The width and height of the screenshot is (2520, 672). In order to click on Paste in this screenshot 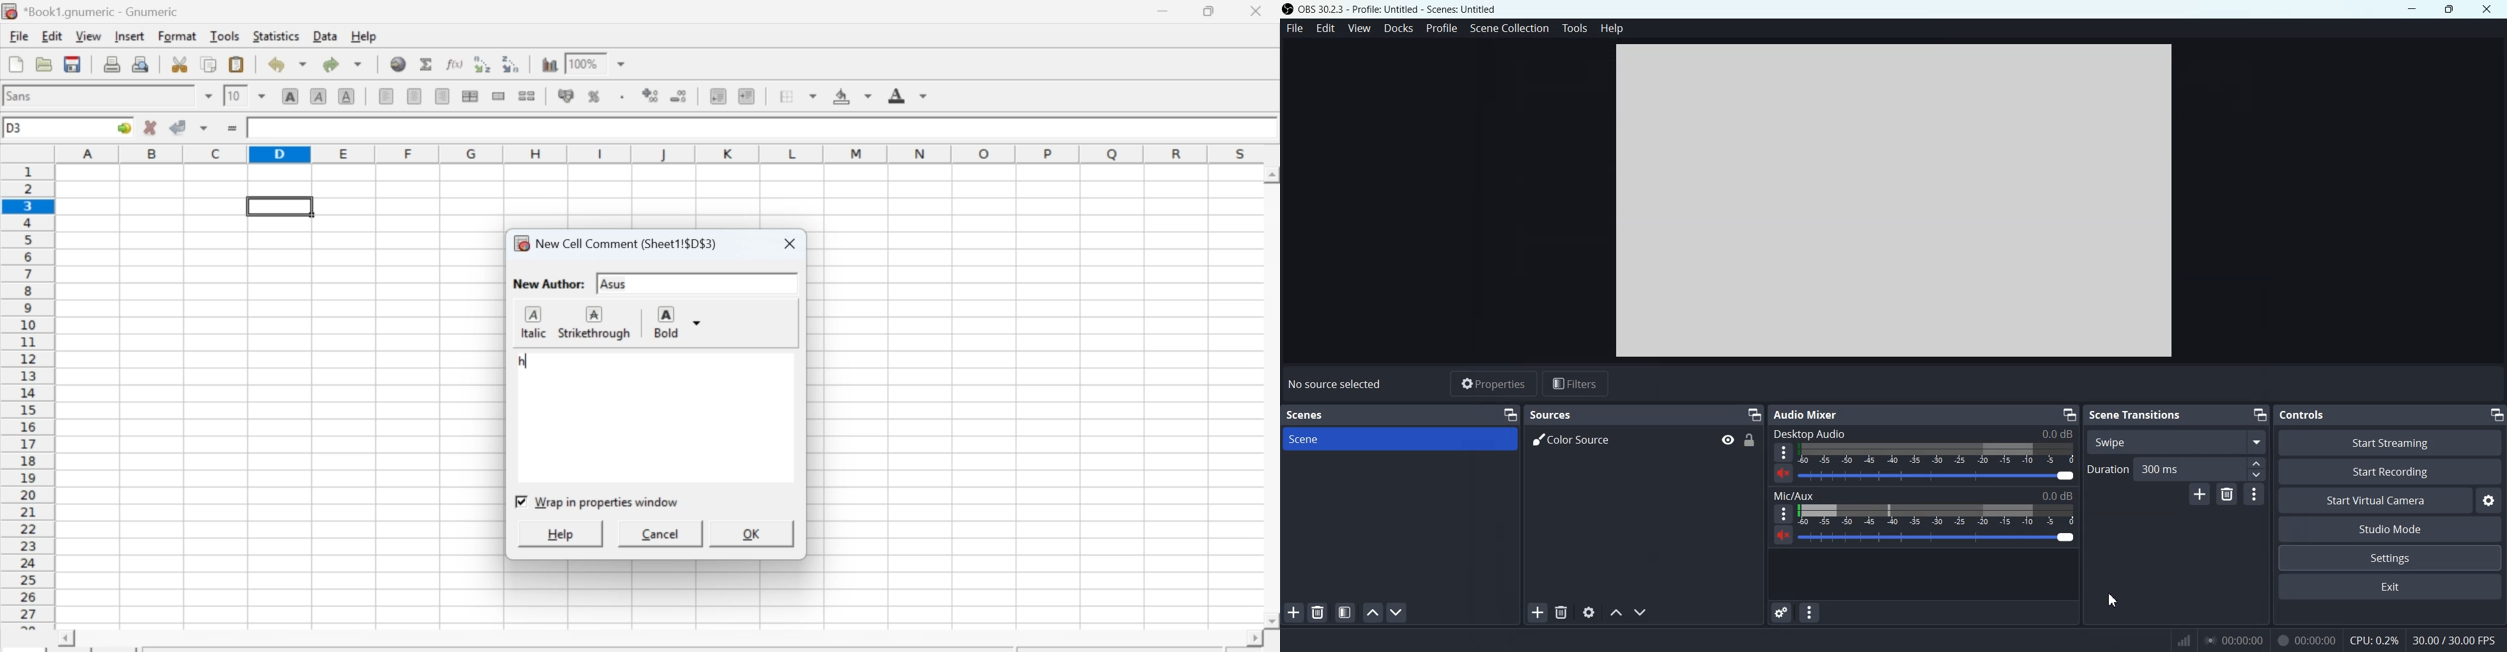, I will do `click(237, 66)`.